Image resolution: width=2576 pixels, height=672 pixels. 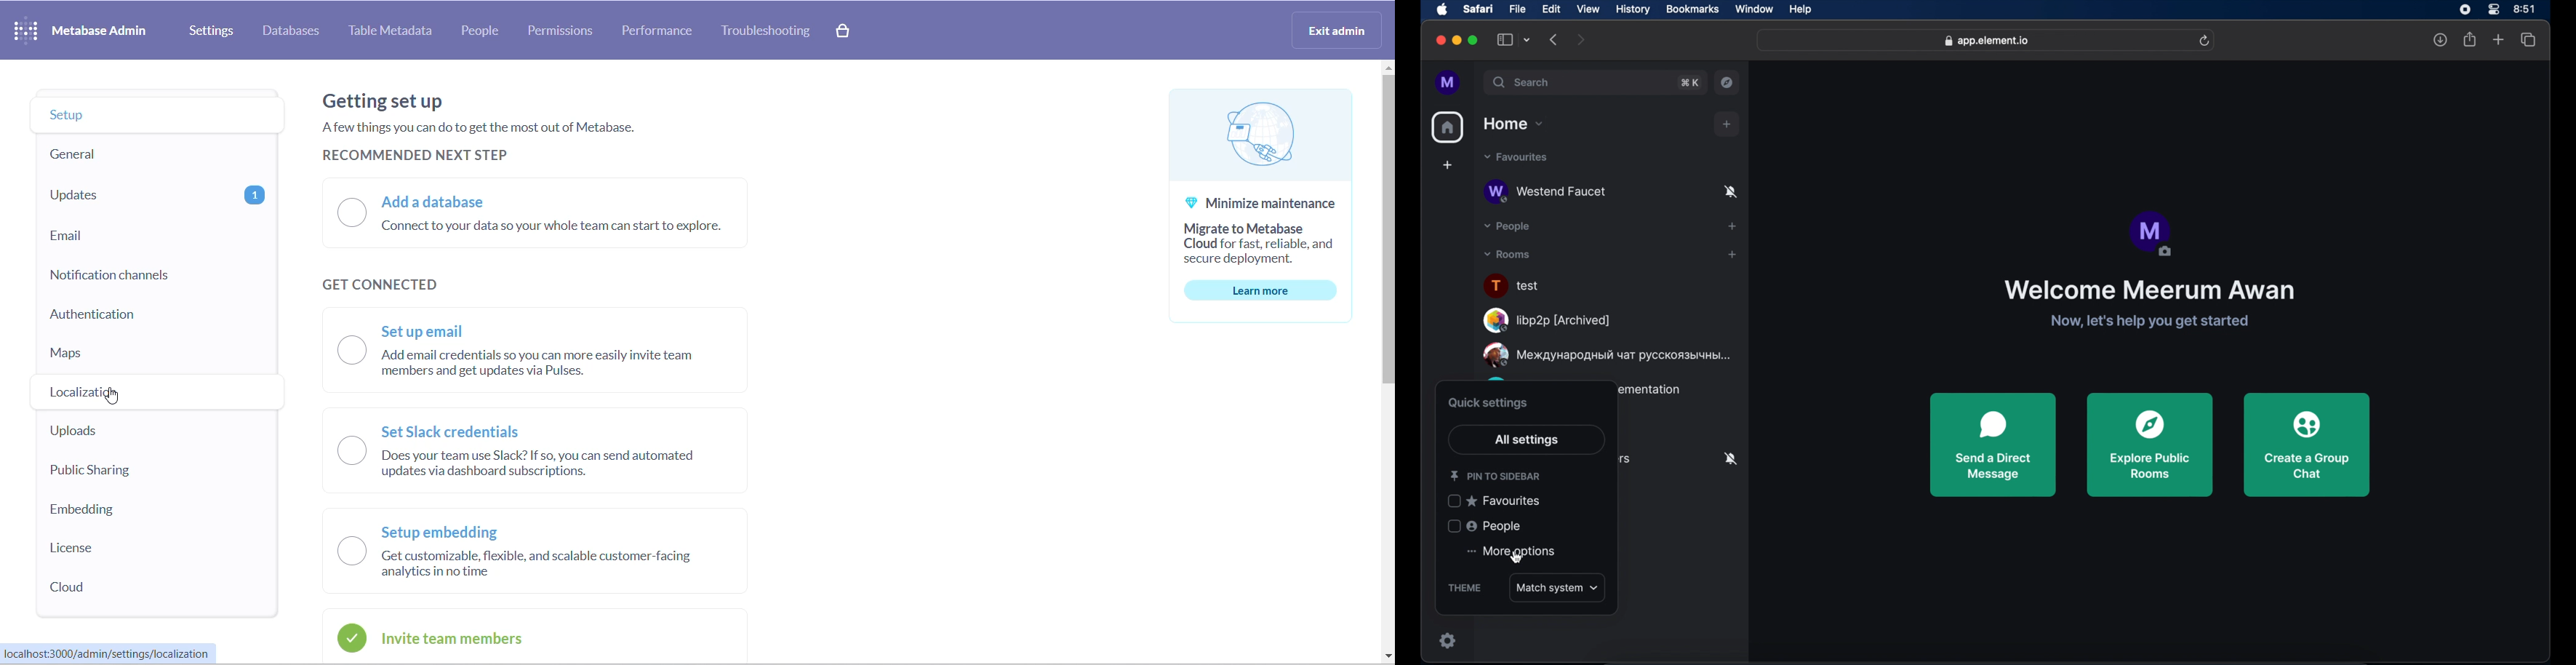 What do you see at coordinates (1693, 10) in the screenshot?
I see `bookmarks` at bounding box center [1693, 10].